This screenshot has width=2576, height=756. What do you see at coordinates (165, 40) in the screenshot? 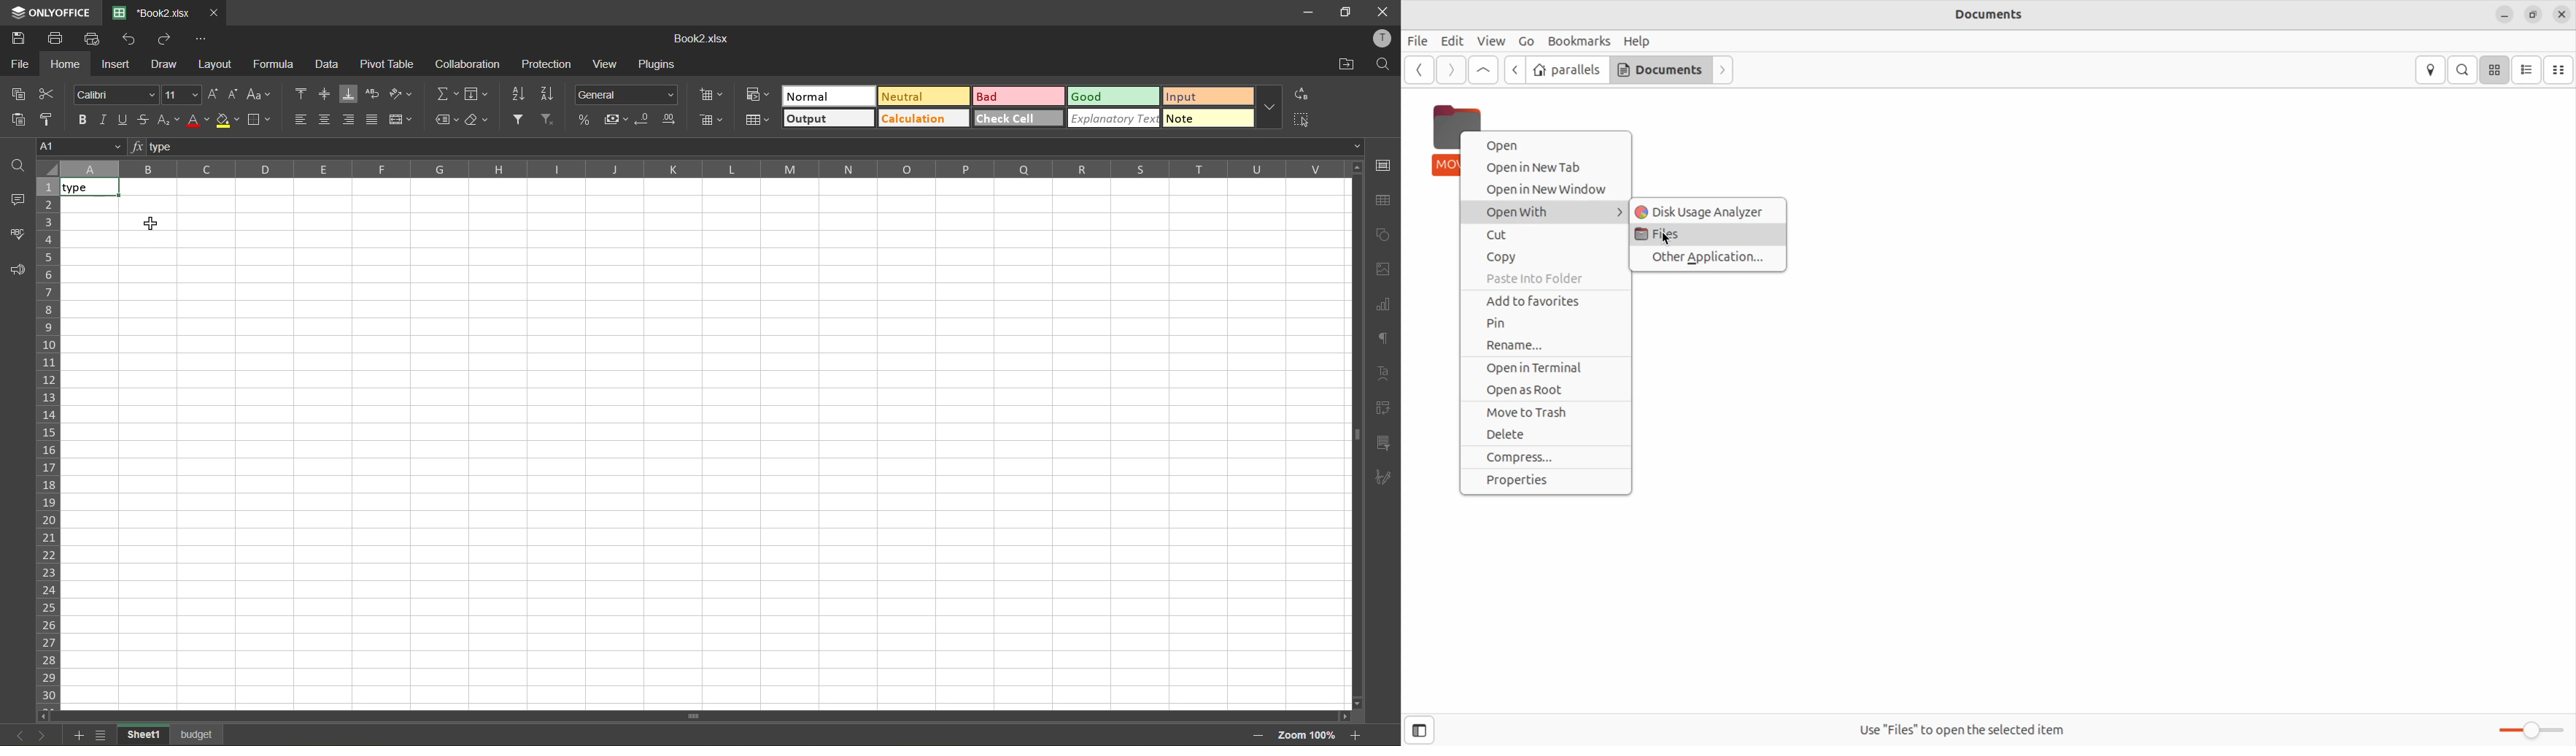
I see `redo` at bounding box center [165, 40].